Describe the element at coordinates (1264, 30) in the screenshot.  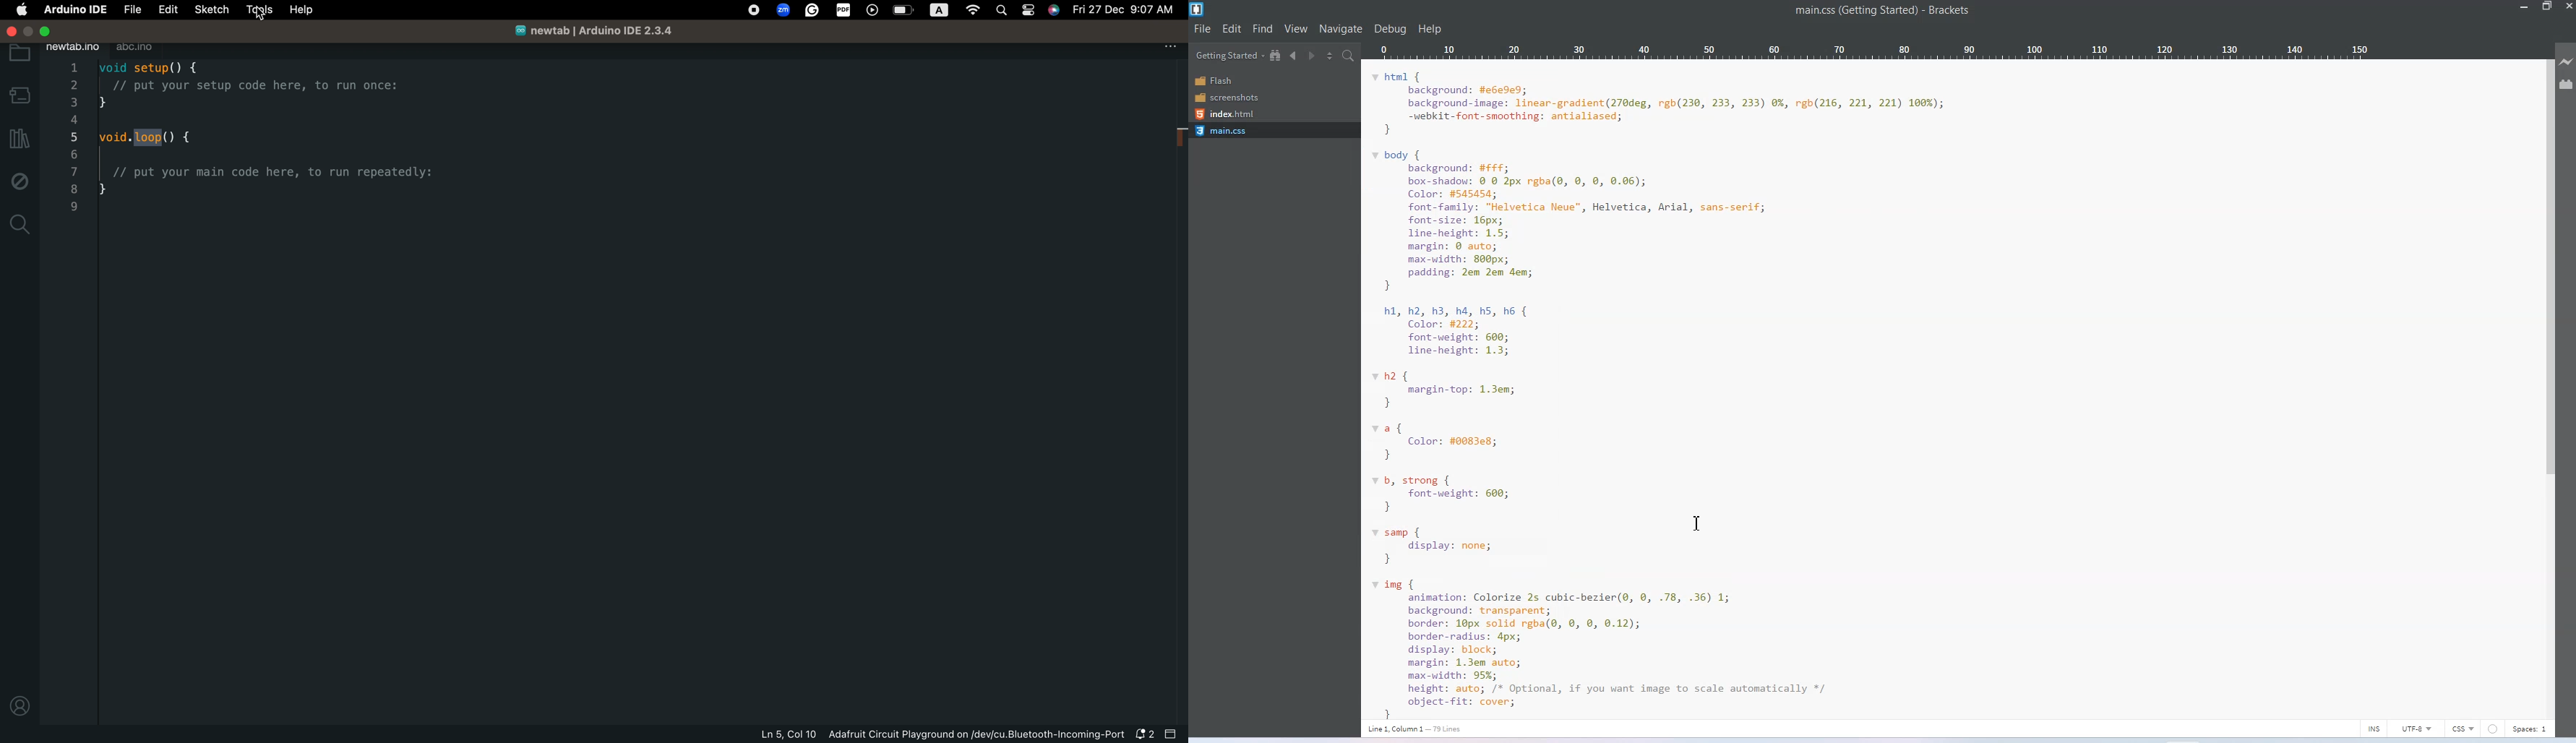
I see `Find` at that location.